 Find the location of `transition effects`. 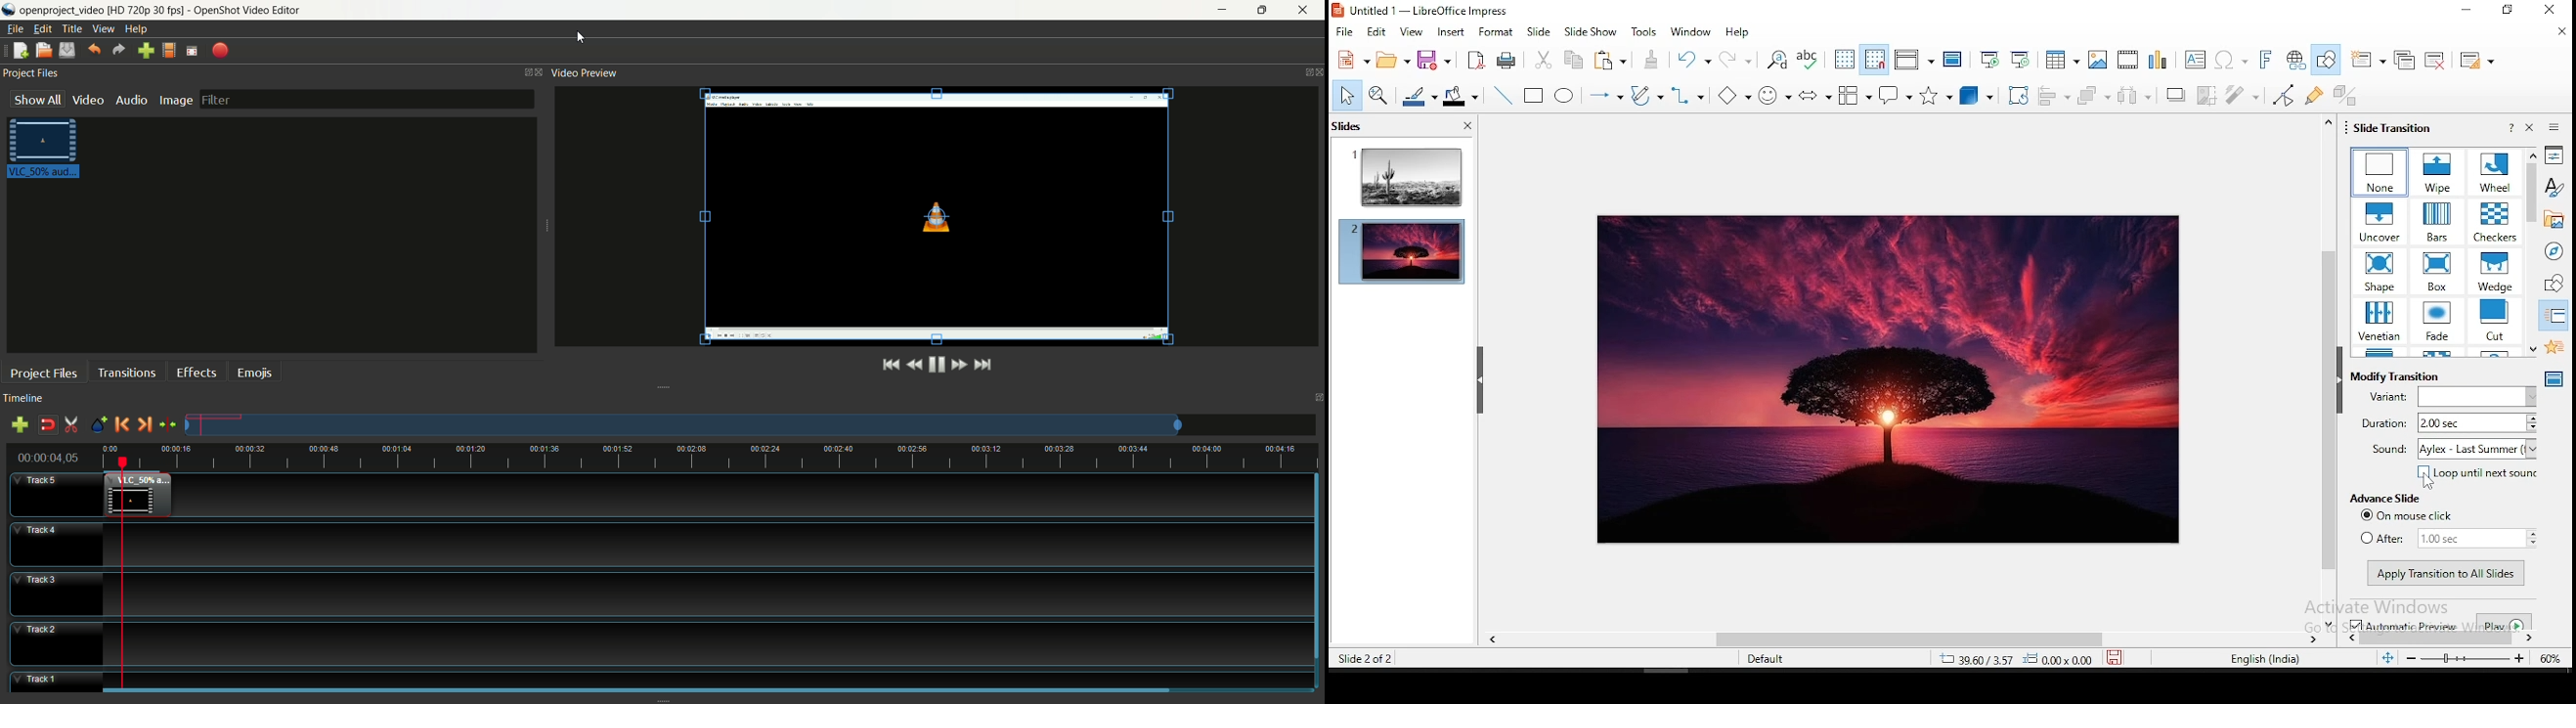

transition effects is located at coordinates (2435, 320).